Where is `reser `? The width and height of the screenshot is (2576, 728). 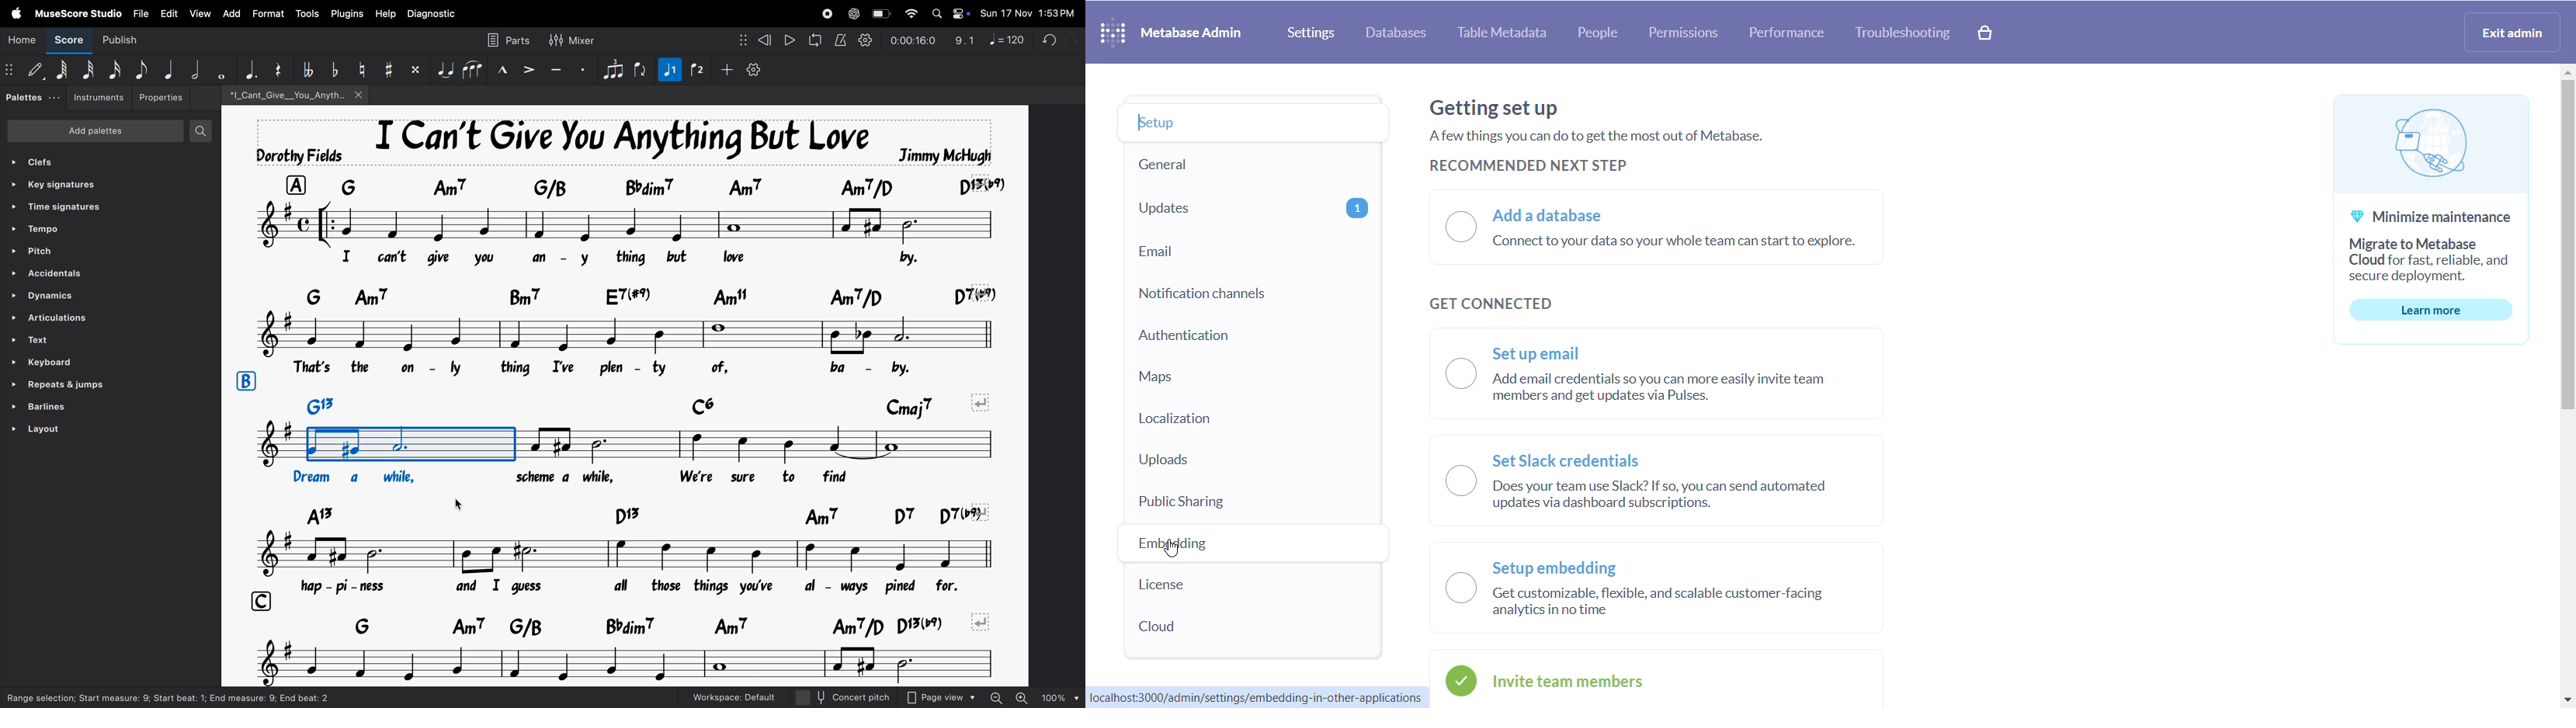 reser  is located at coordinates (280, 69).